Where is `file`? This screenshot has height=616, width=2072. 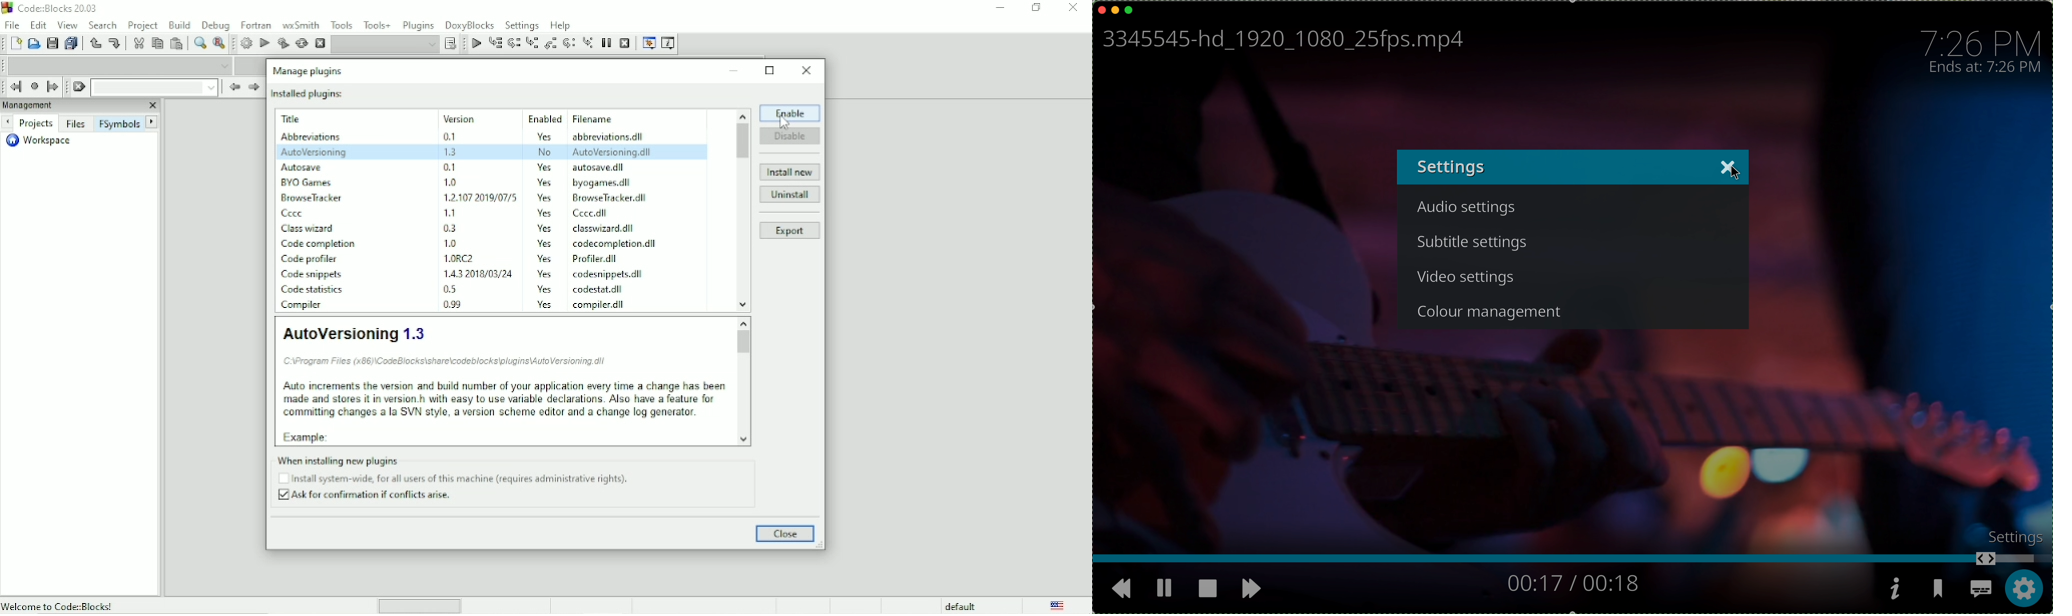 file is located at coordinates (603, 183).